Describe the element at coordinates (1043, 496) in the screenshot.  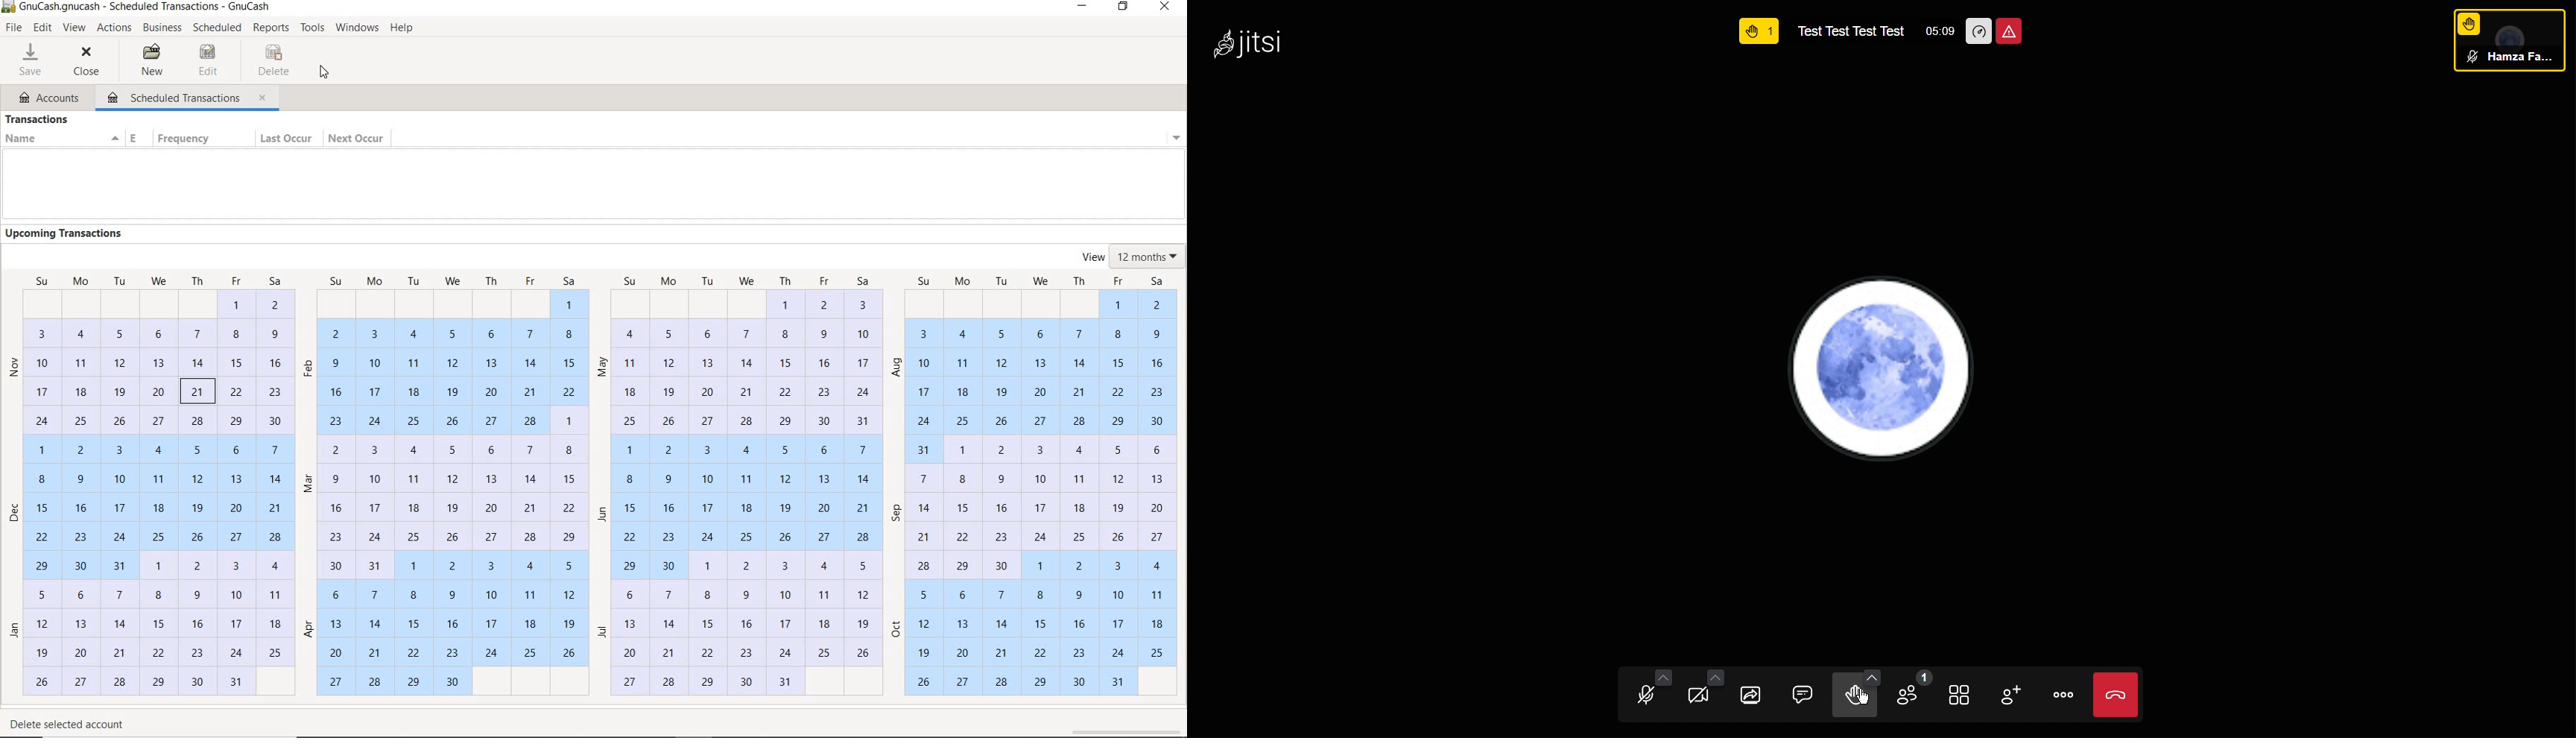
I see `dates` at that location.